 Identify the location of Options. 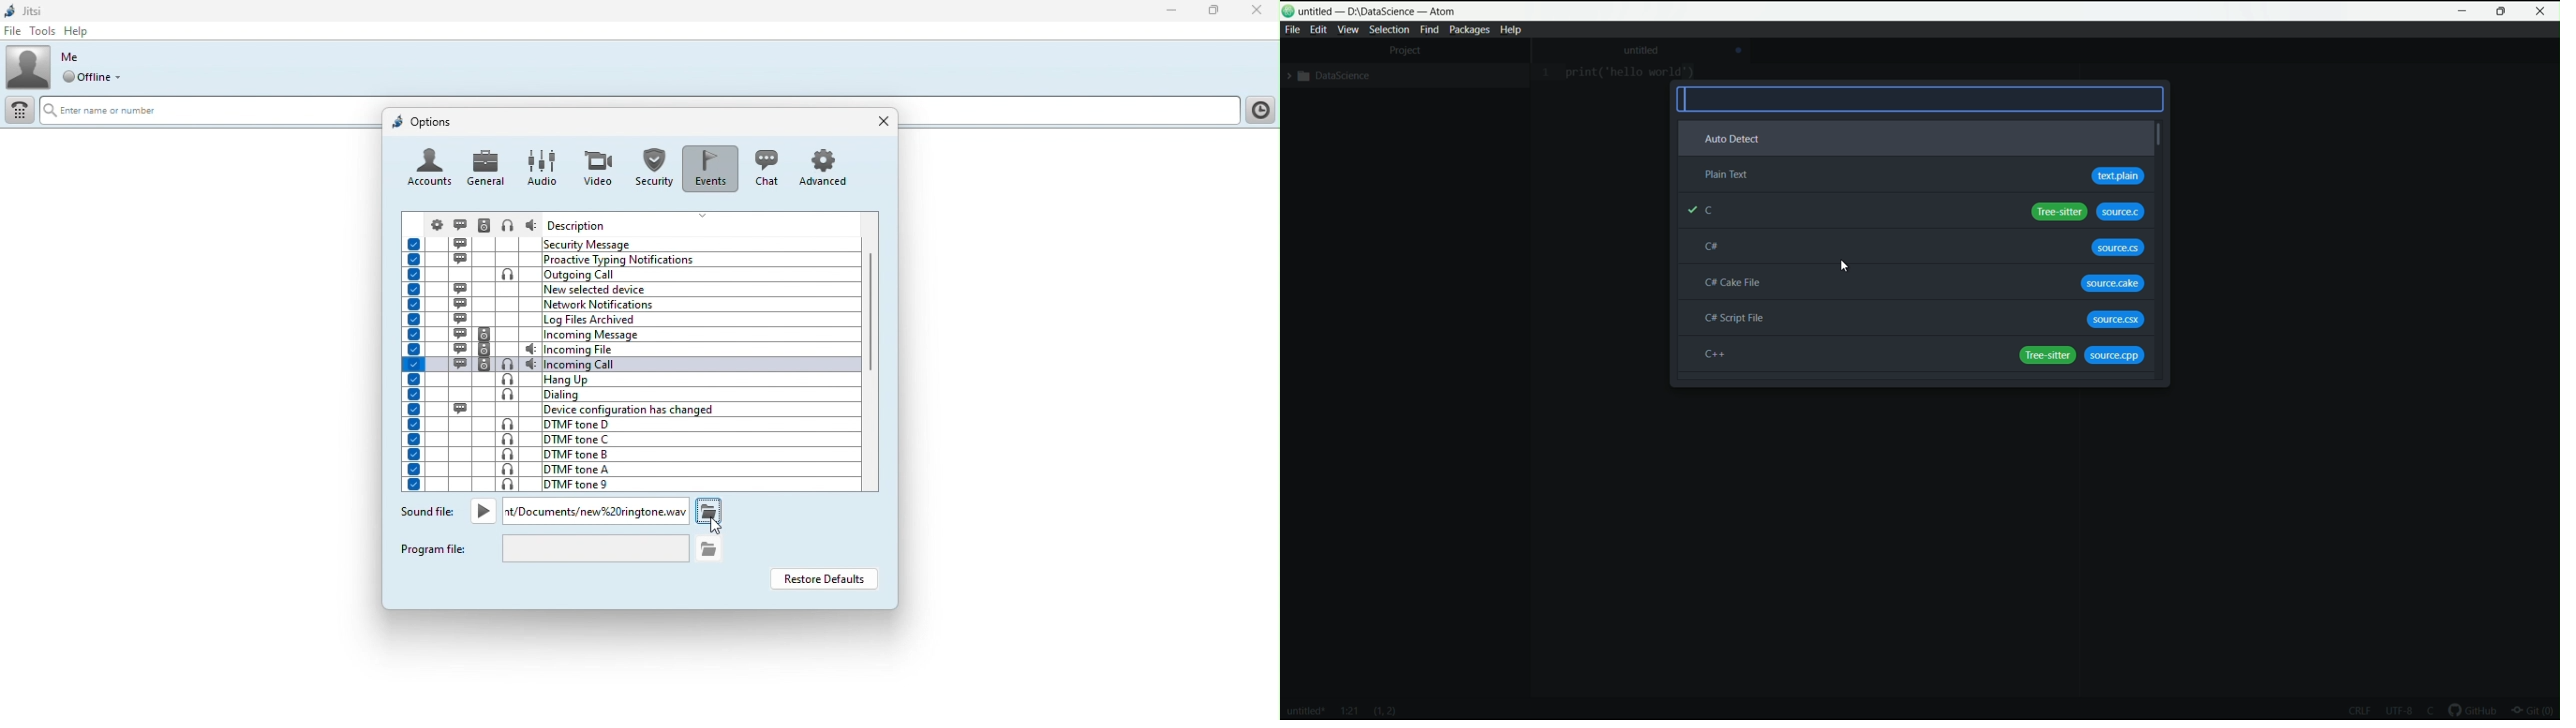
(423, 121).